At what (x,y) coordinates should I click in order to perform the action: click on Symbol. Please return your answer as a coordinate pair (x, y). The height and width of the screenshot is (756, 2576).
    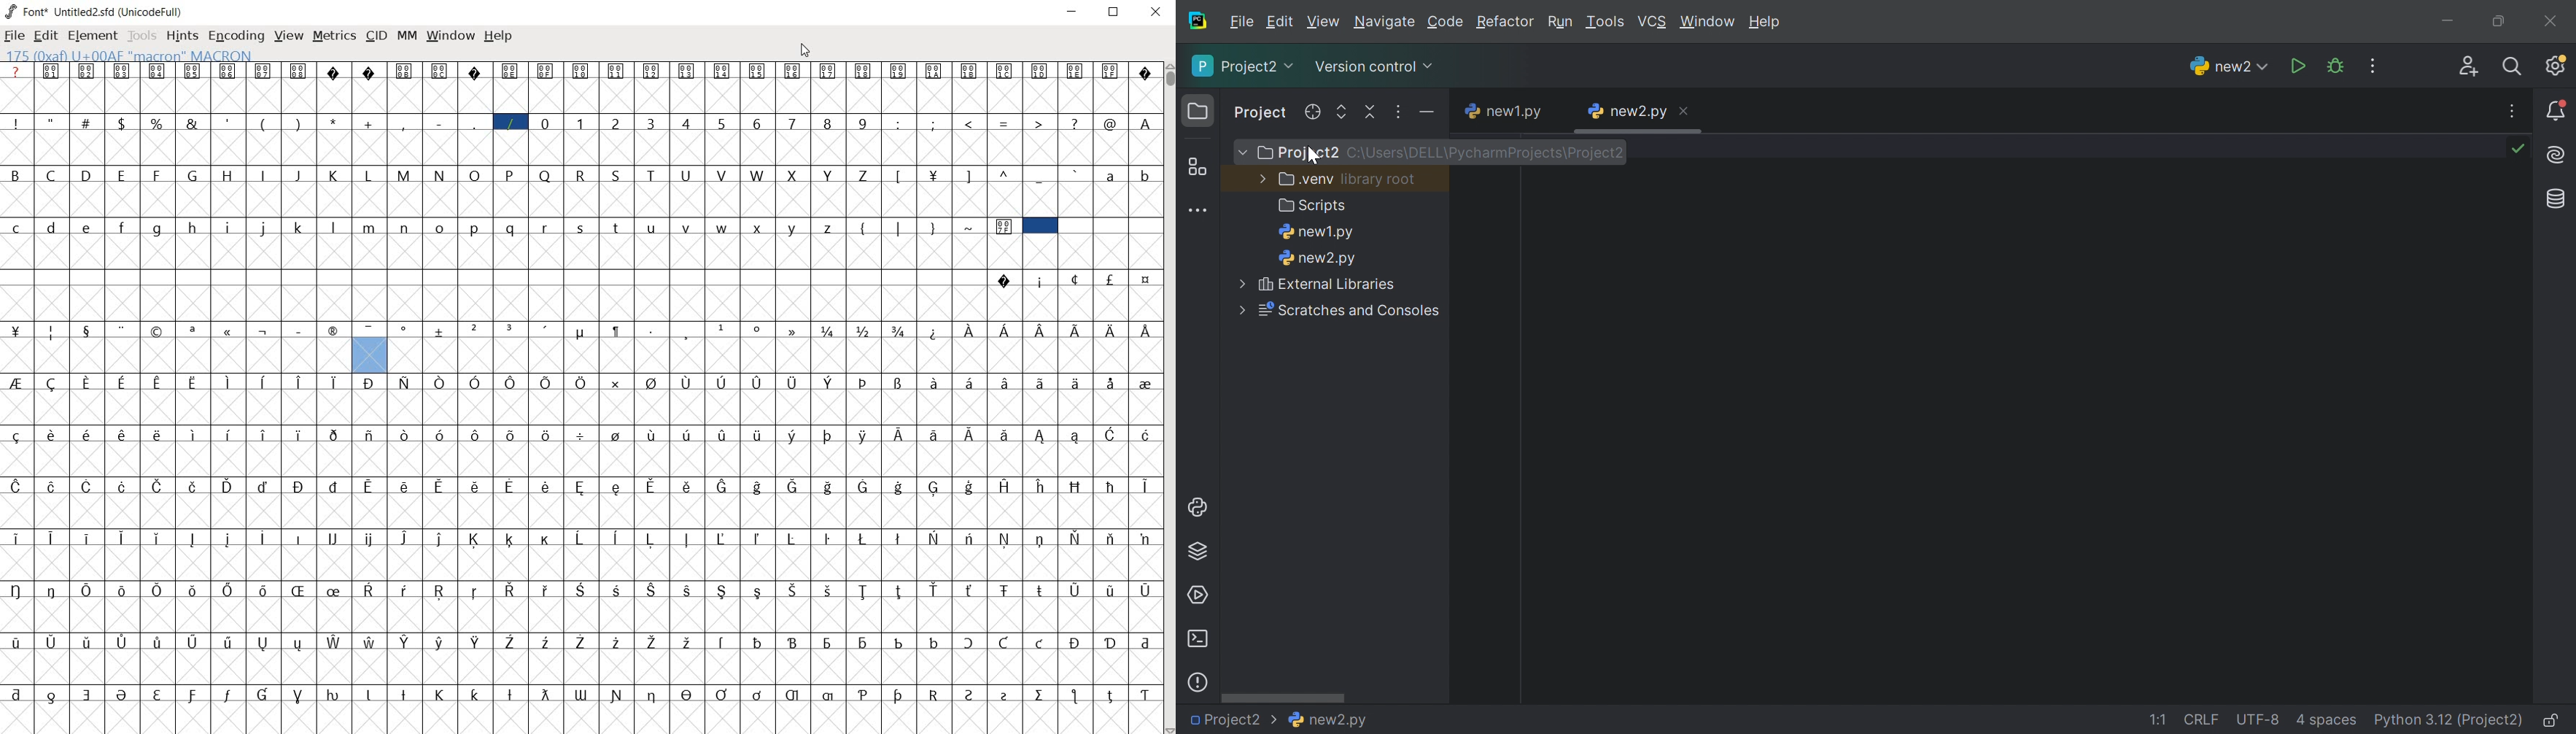
    Looking at the image, I should click on (1075, 435).